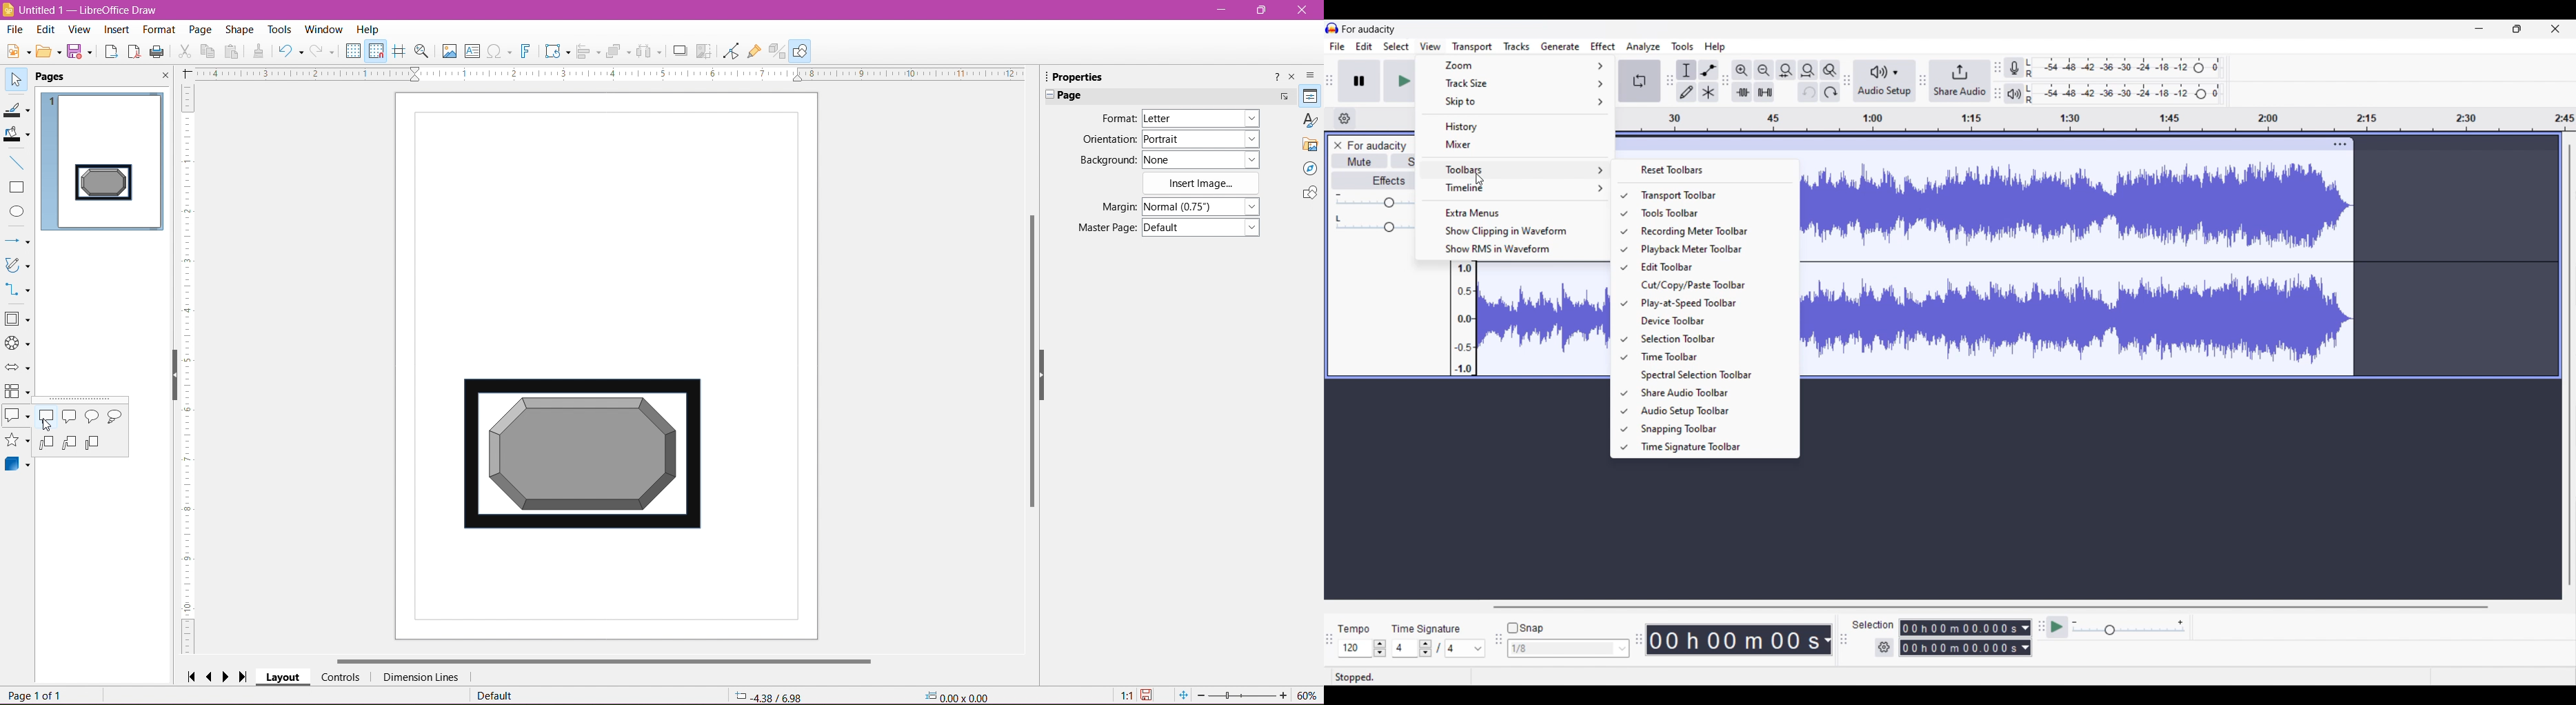 The width and height of the screenshot is (2576, 728). What do you see at coordinates (527, 52) in the screenshot?
I see `Insert Fontwork Text` at bounding box center [527, 52].